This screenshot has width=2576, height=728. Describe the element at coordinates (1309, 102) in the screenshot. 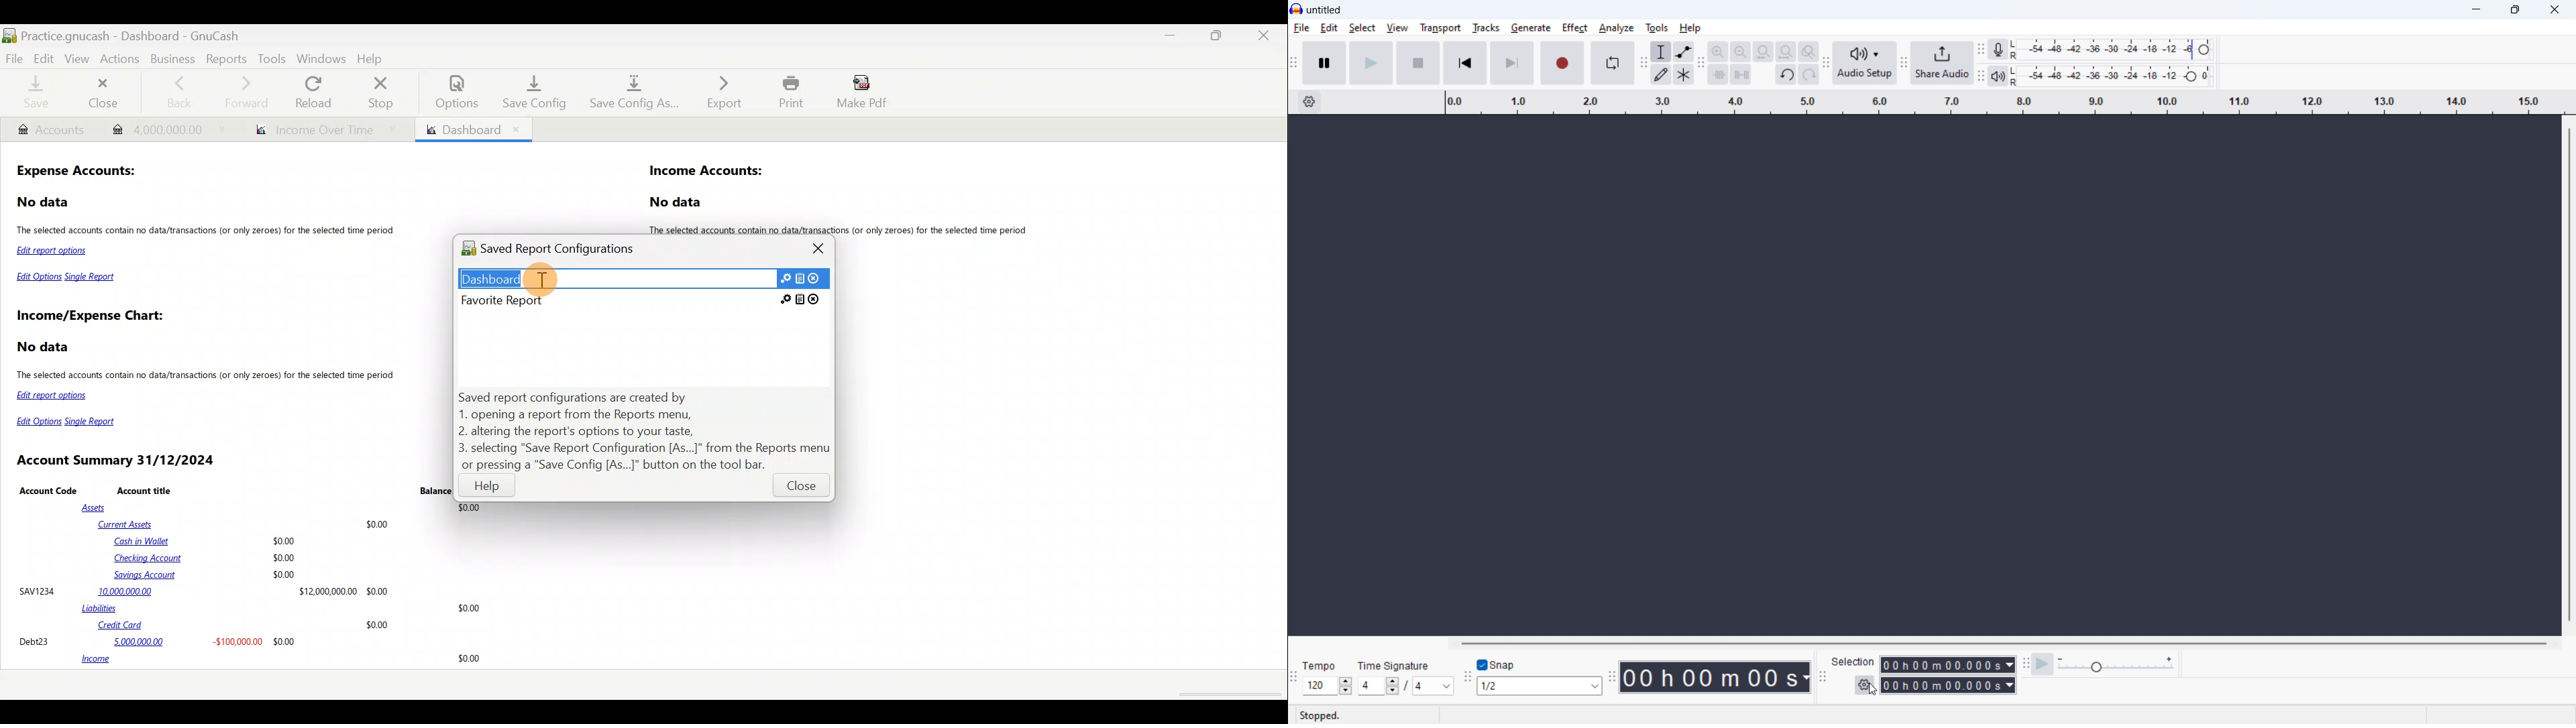

I see `timeline settings` at that location.